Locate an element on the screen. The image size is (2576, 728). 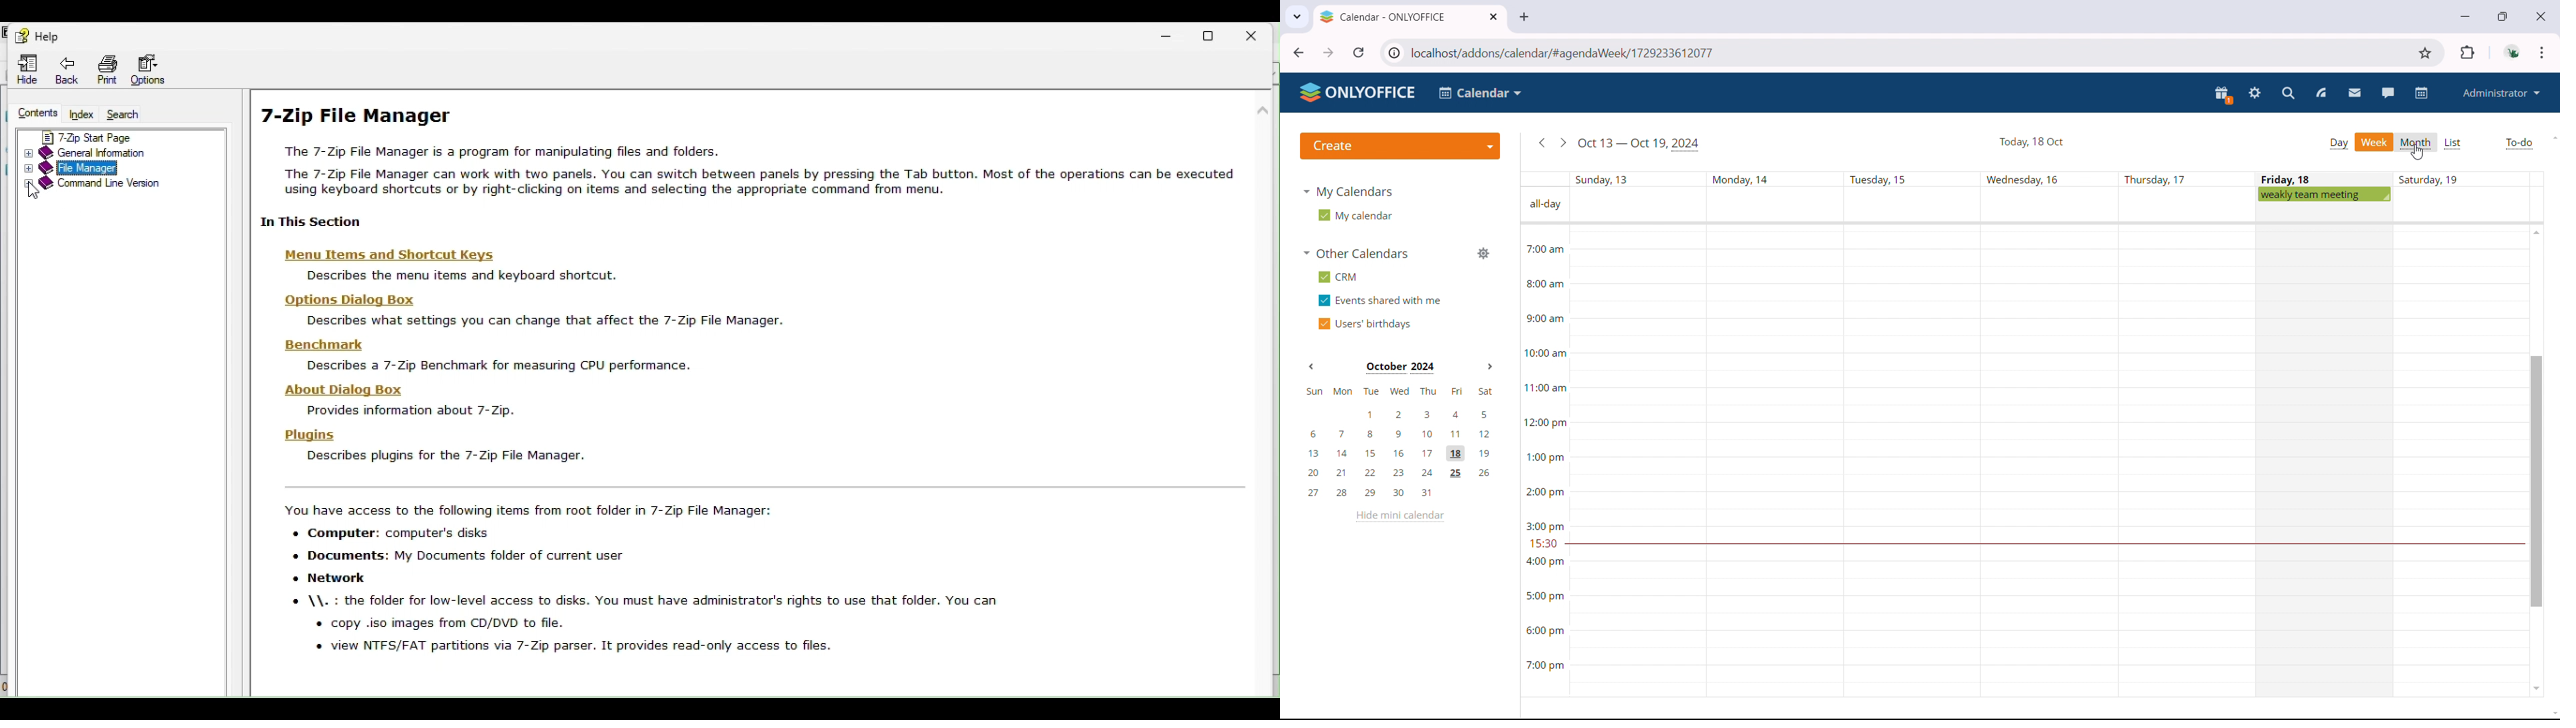
schedule of Tuesday is located at coordinates (1909, 462).